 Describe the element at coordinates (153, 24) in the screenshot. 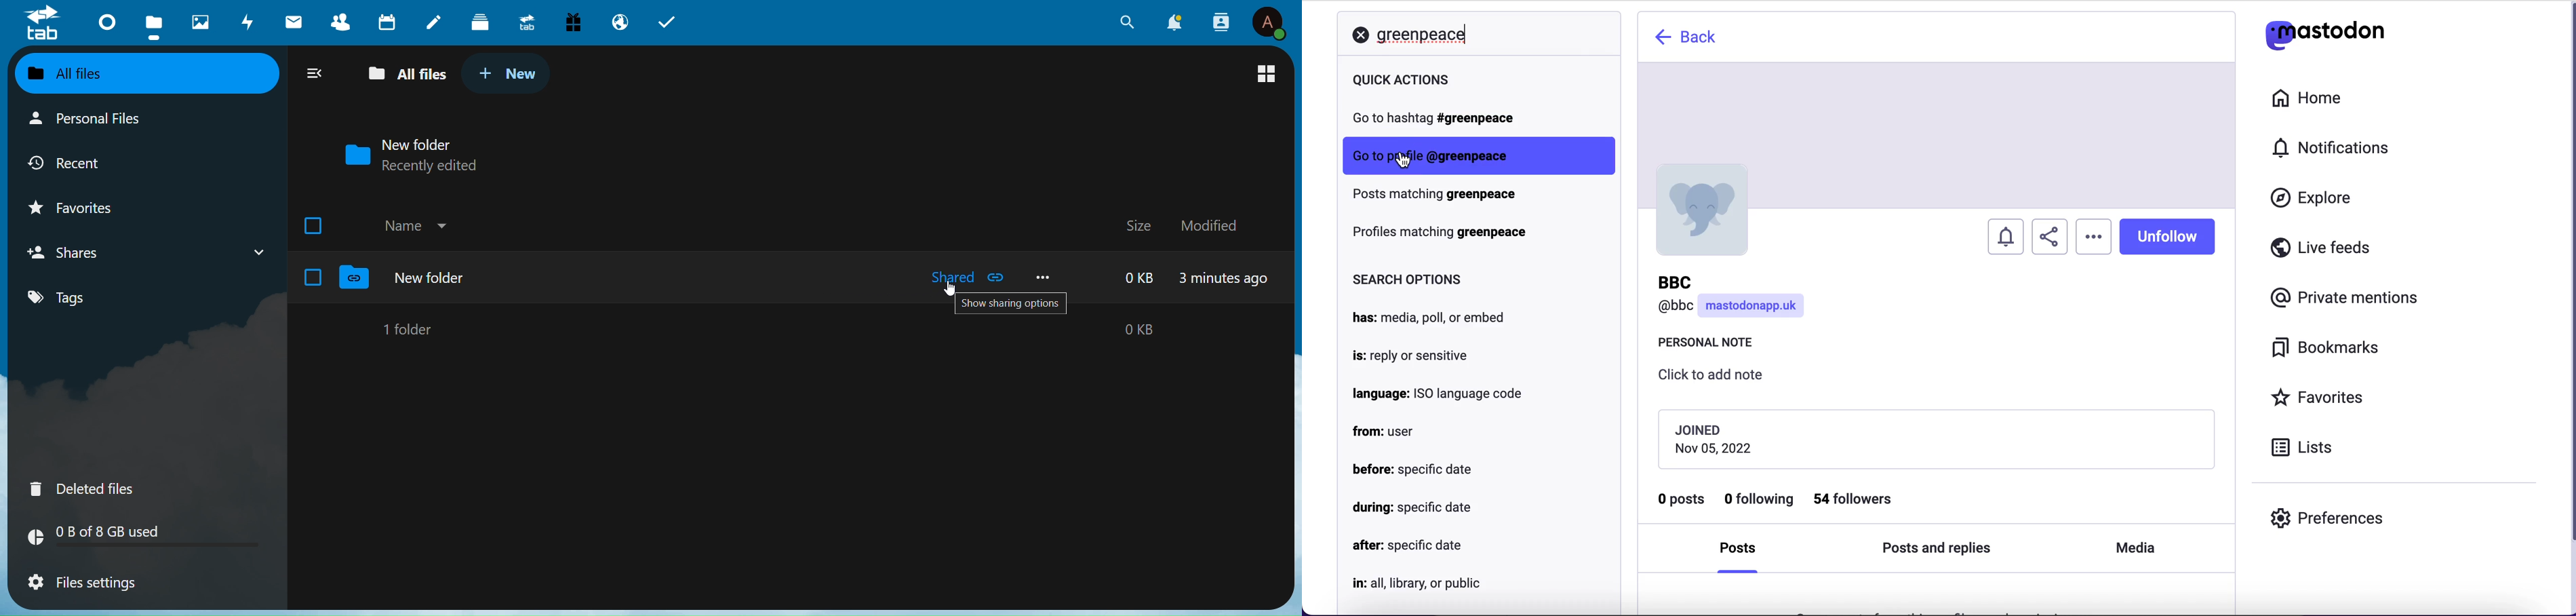

I see `Files` at that location.